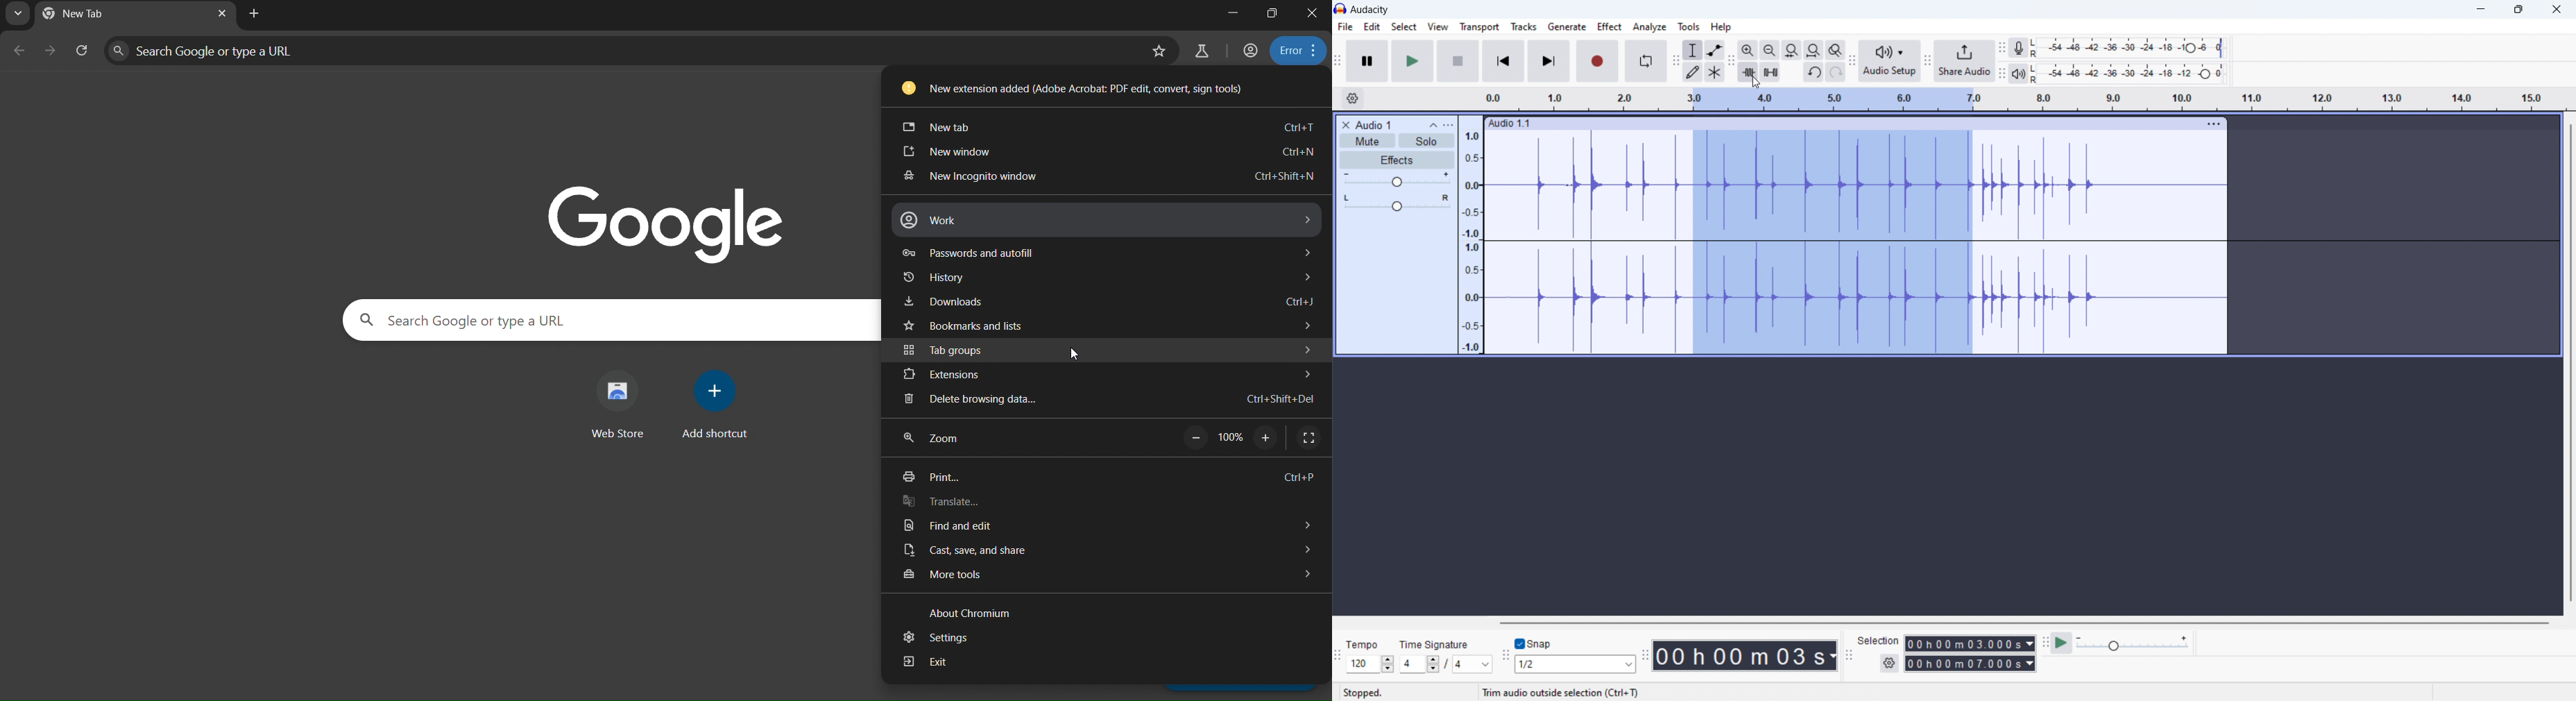 This screenshot has height=728, width=2576. What do you see at coordinates (2517, 10) in the screenshot?
I see `maximize` at bounding box center [2517, 10].